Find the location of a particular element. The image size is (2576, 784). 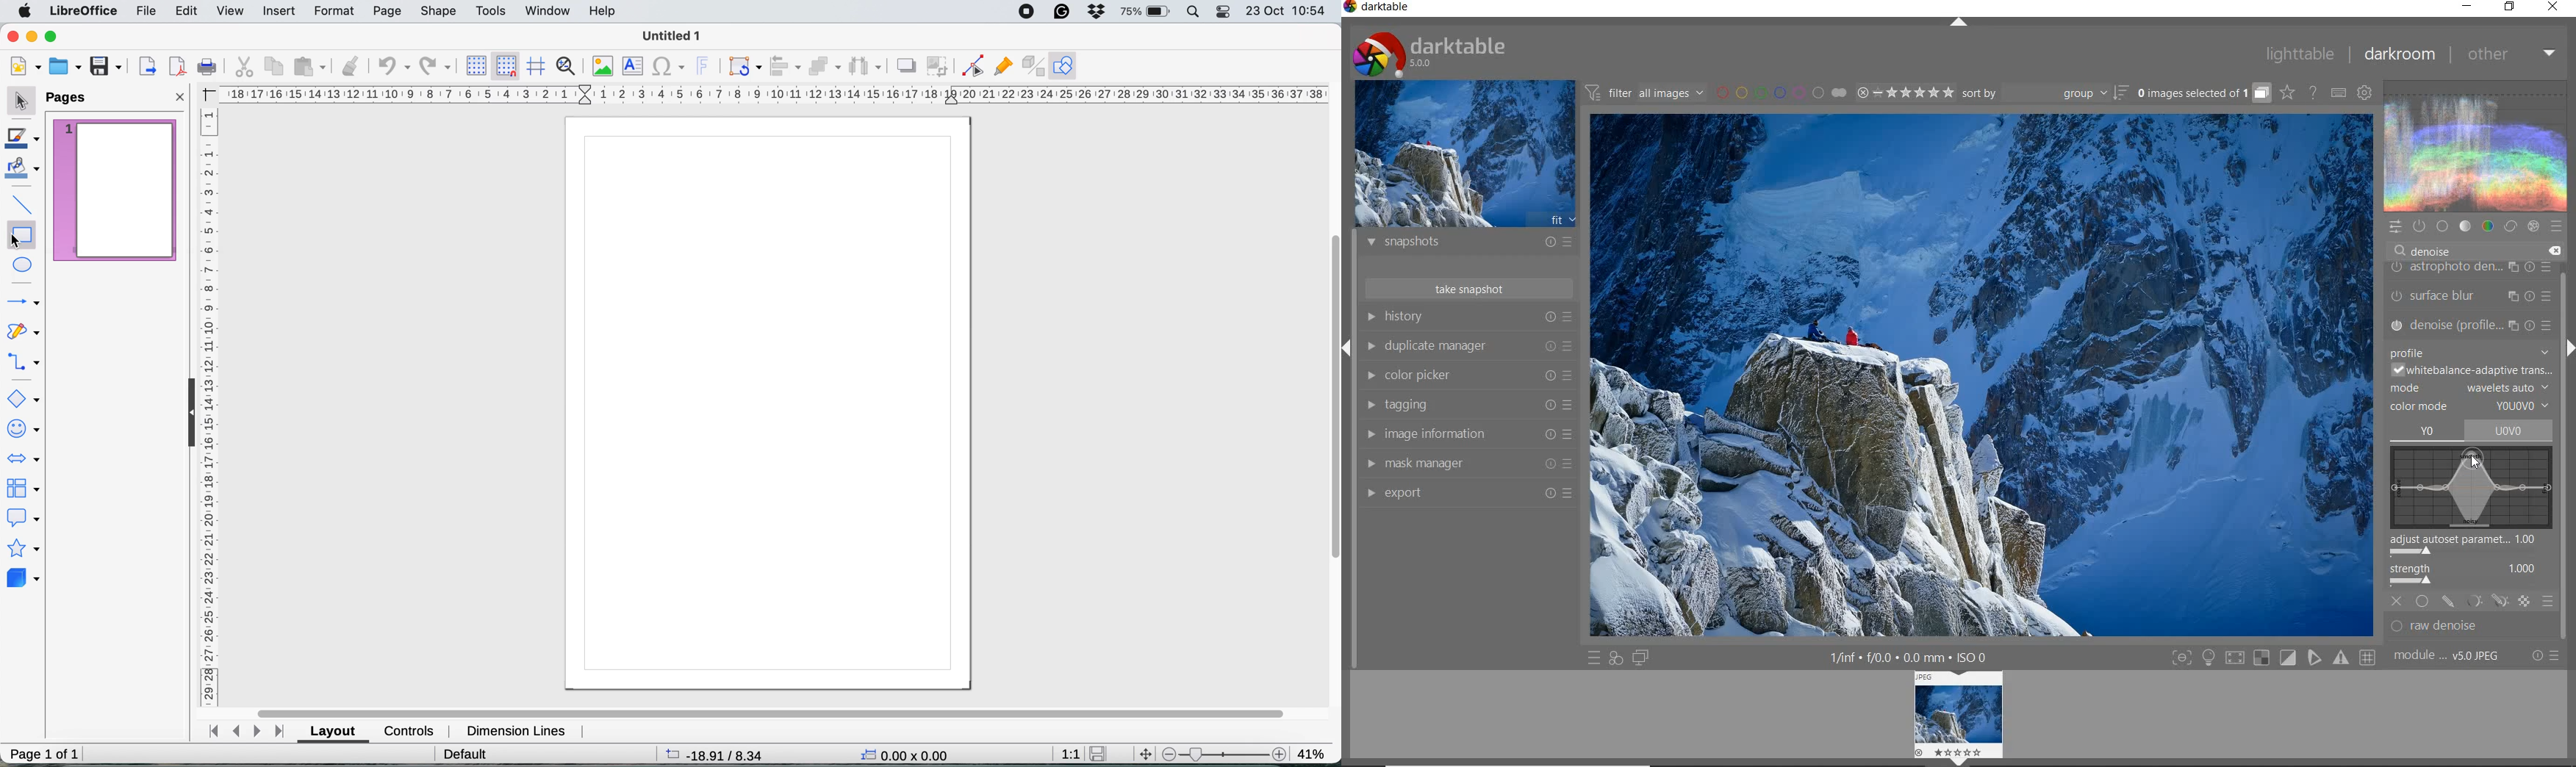

hortizonal scale is located at coordinates (776, 93).